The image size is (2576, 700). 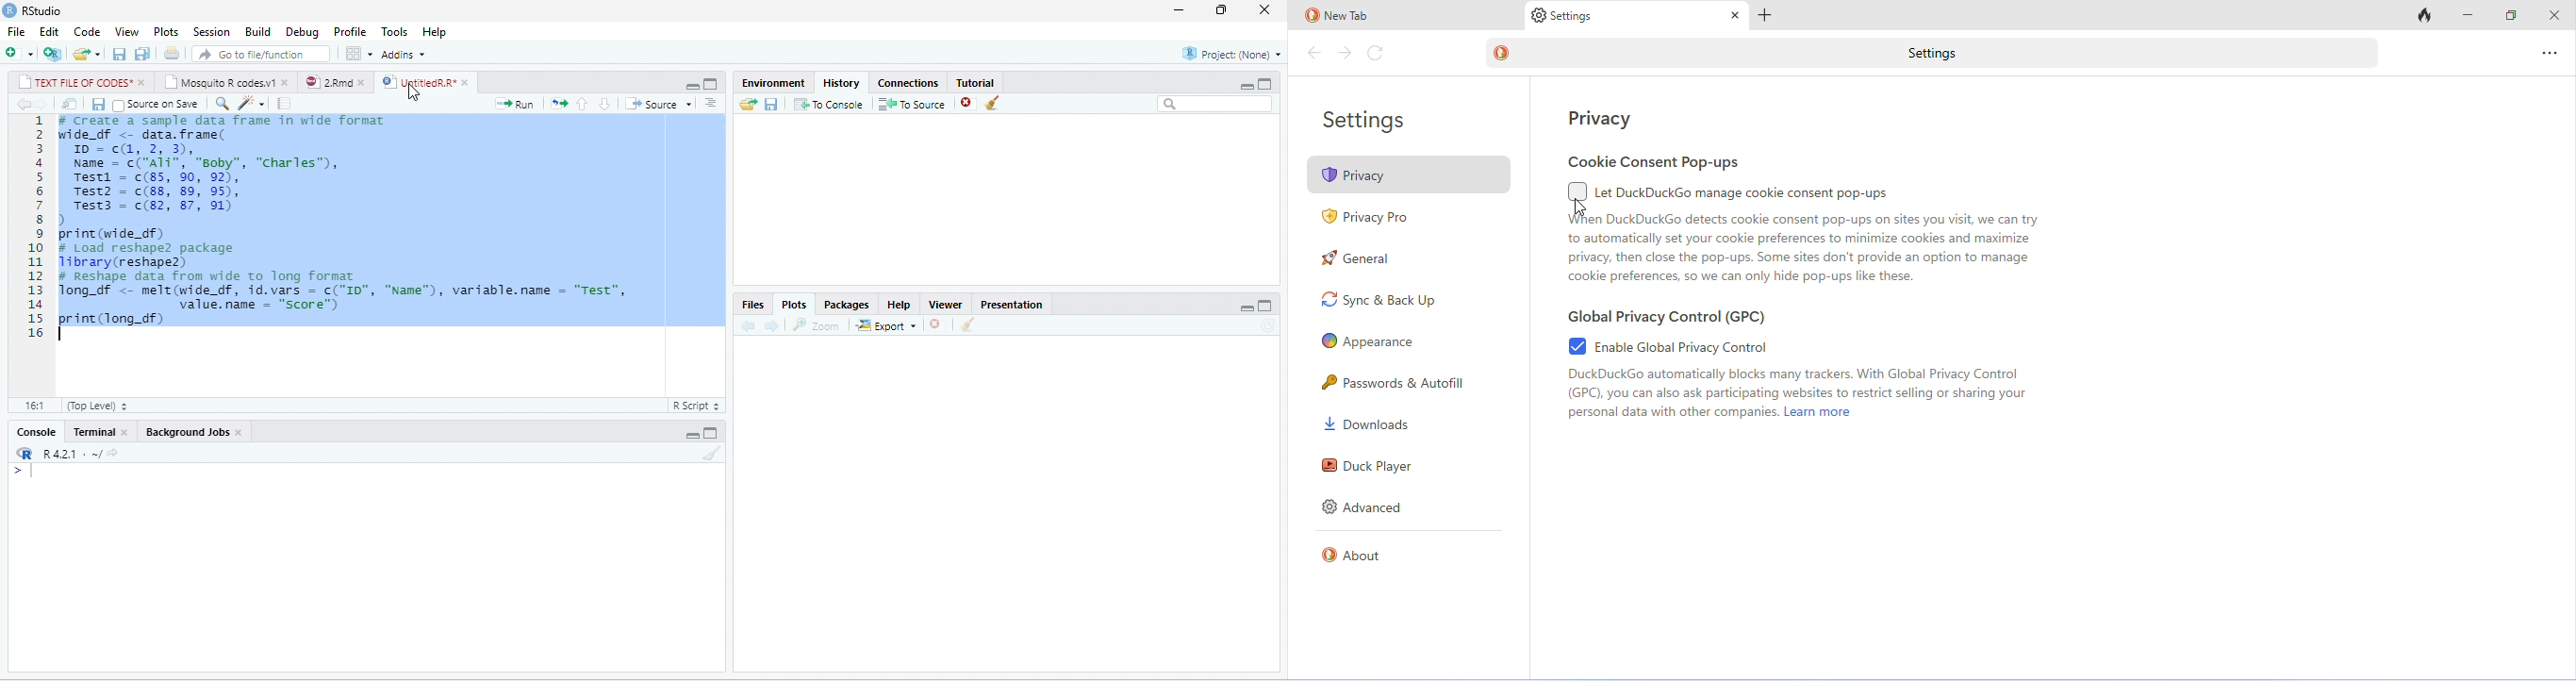 What do you see at coordinates (167, 32) in the screenshot?
I see `Plots` at bounding box center [167, 32].